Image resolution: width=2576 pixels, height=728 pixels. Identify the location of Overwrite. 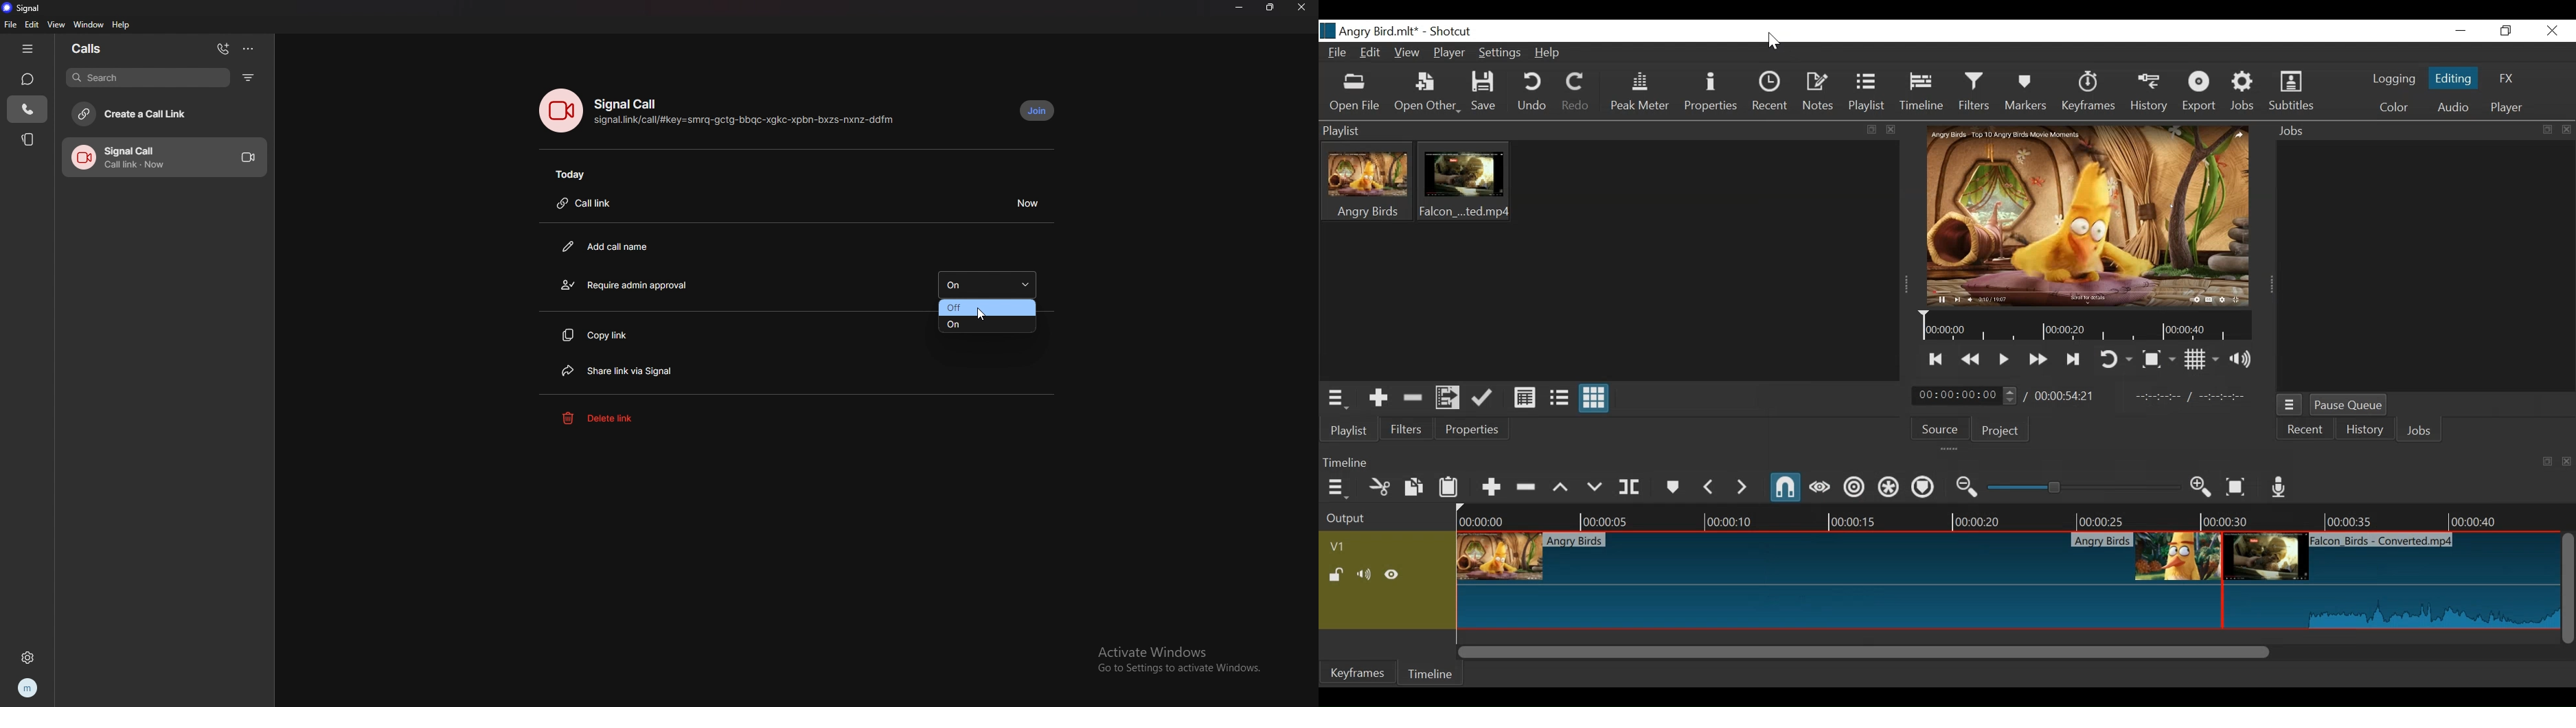
(1596, 488).